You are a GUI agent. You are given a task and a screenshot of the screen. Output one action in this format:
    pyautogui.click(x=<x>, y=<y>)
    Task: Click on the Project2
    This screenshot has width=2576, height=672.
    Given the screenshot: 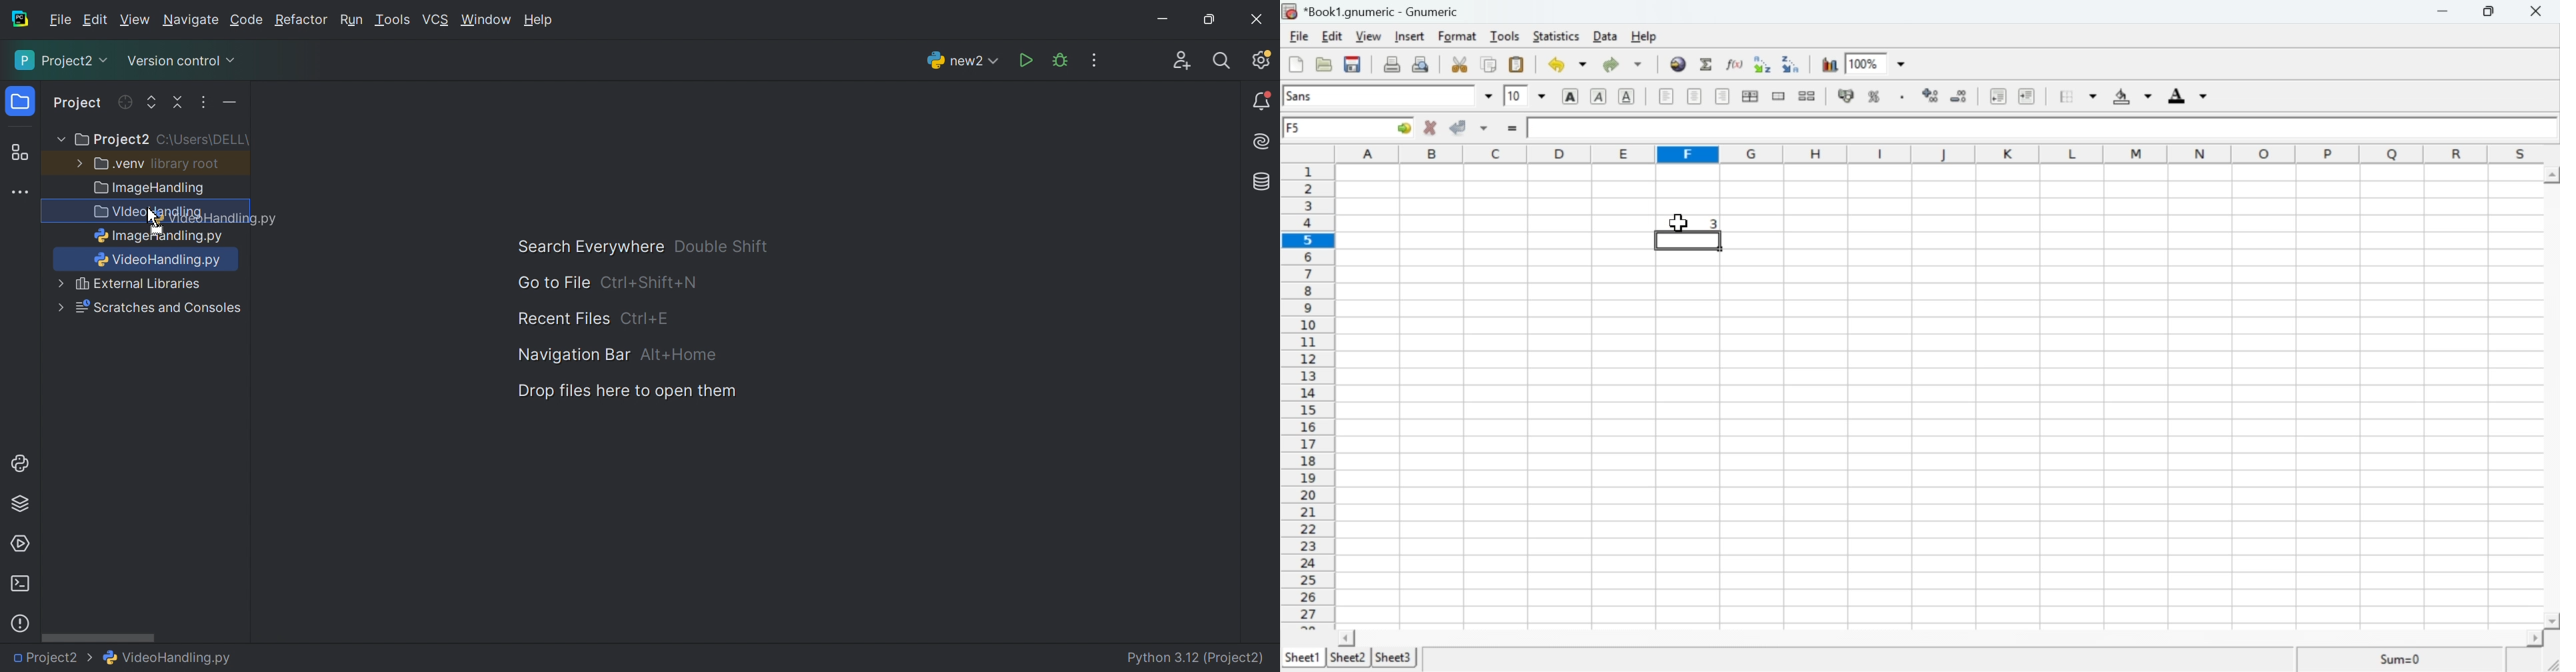 What is the action you would take?
    pyautogui.click(x=111, y=140)
    